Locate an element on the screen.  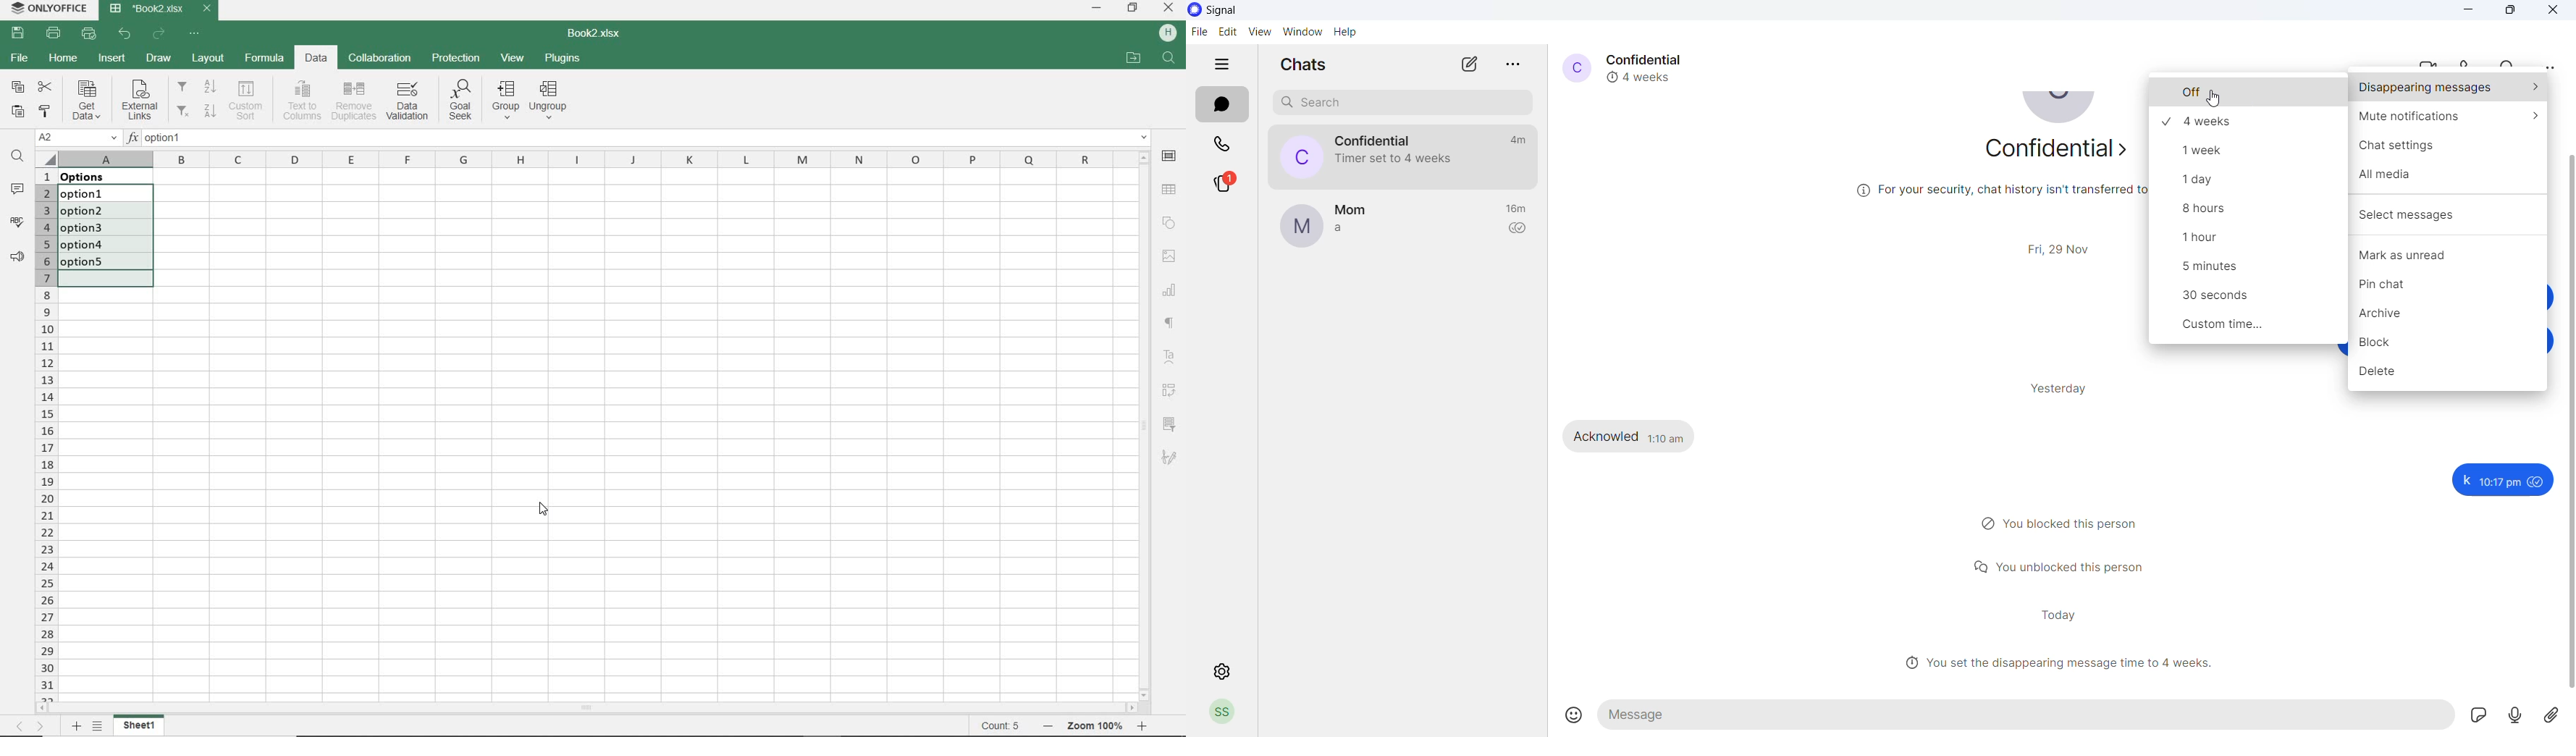
scroll bar is located at coordinates (2567, 425).